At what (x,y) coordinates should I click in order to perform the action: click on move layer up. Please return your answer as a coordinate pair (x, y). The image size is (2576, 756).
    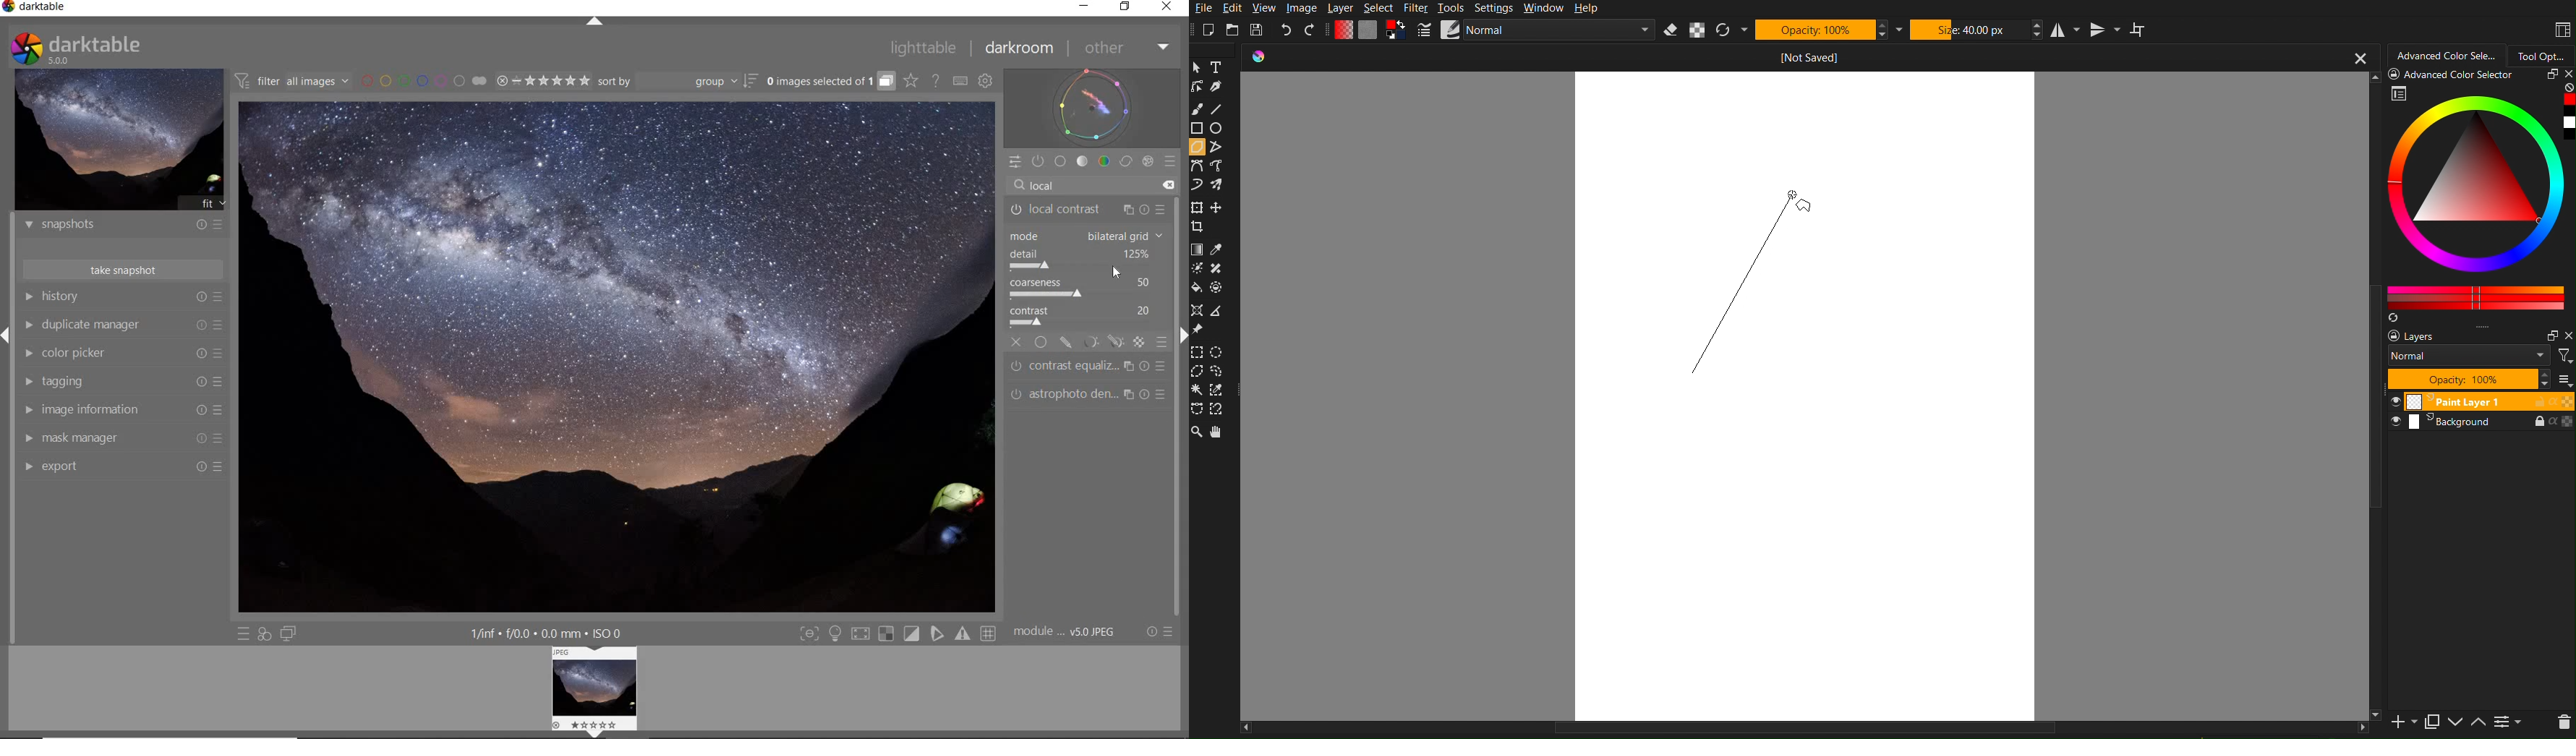
    Looking at the image, I should click on (2479, 723).